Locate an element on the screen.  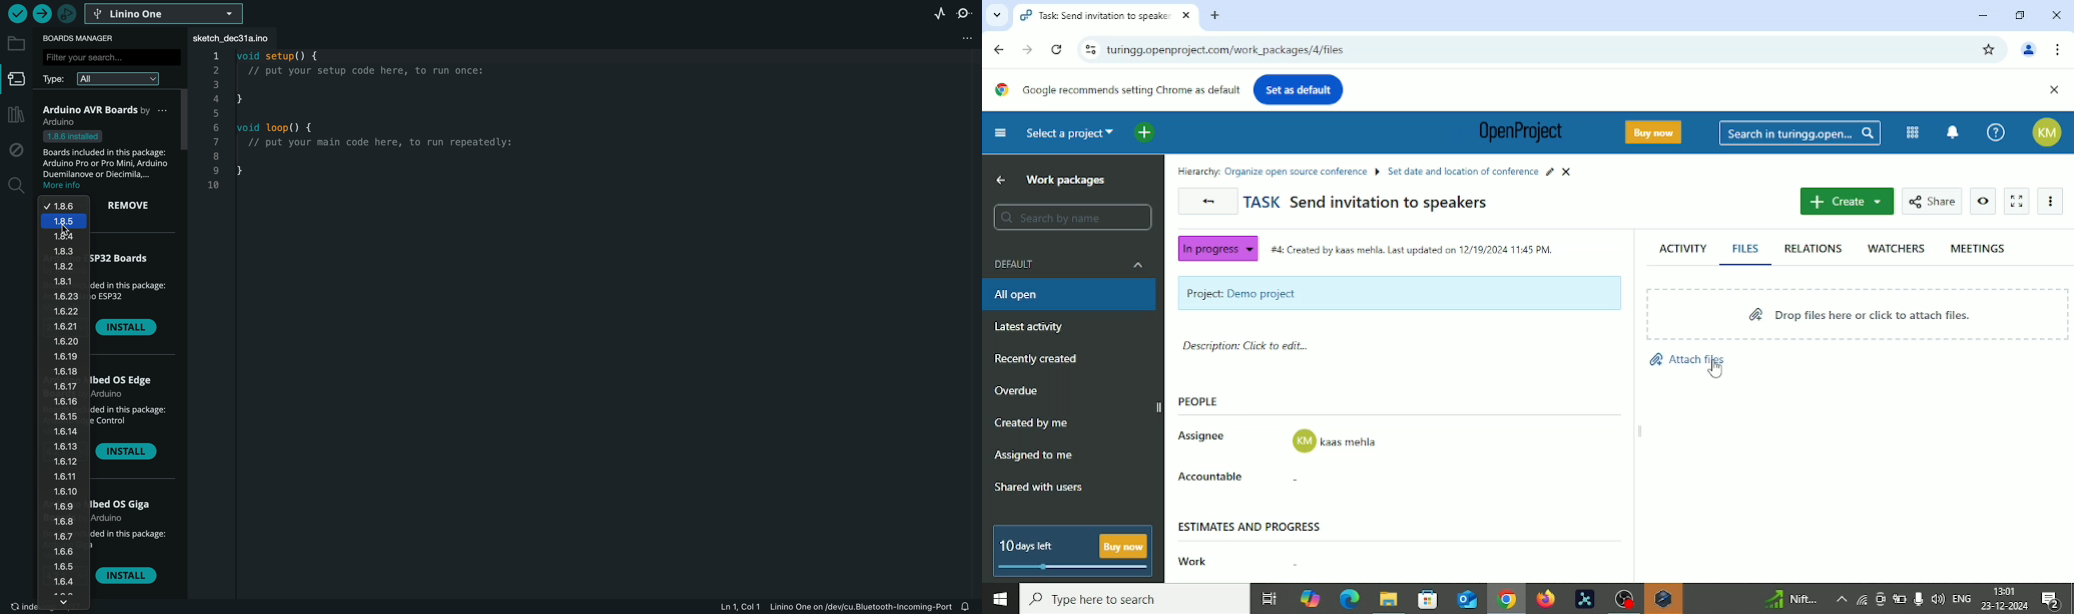
“#4 Created by kass mehla. Last updated on 12/19/2024 11:45 PM. is located at coordinates (1414, 253).